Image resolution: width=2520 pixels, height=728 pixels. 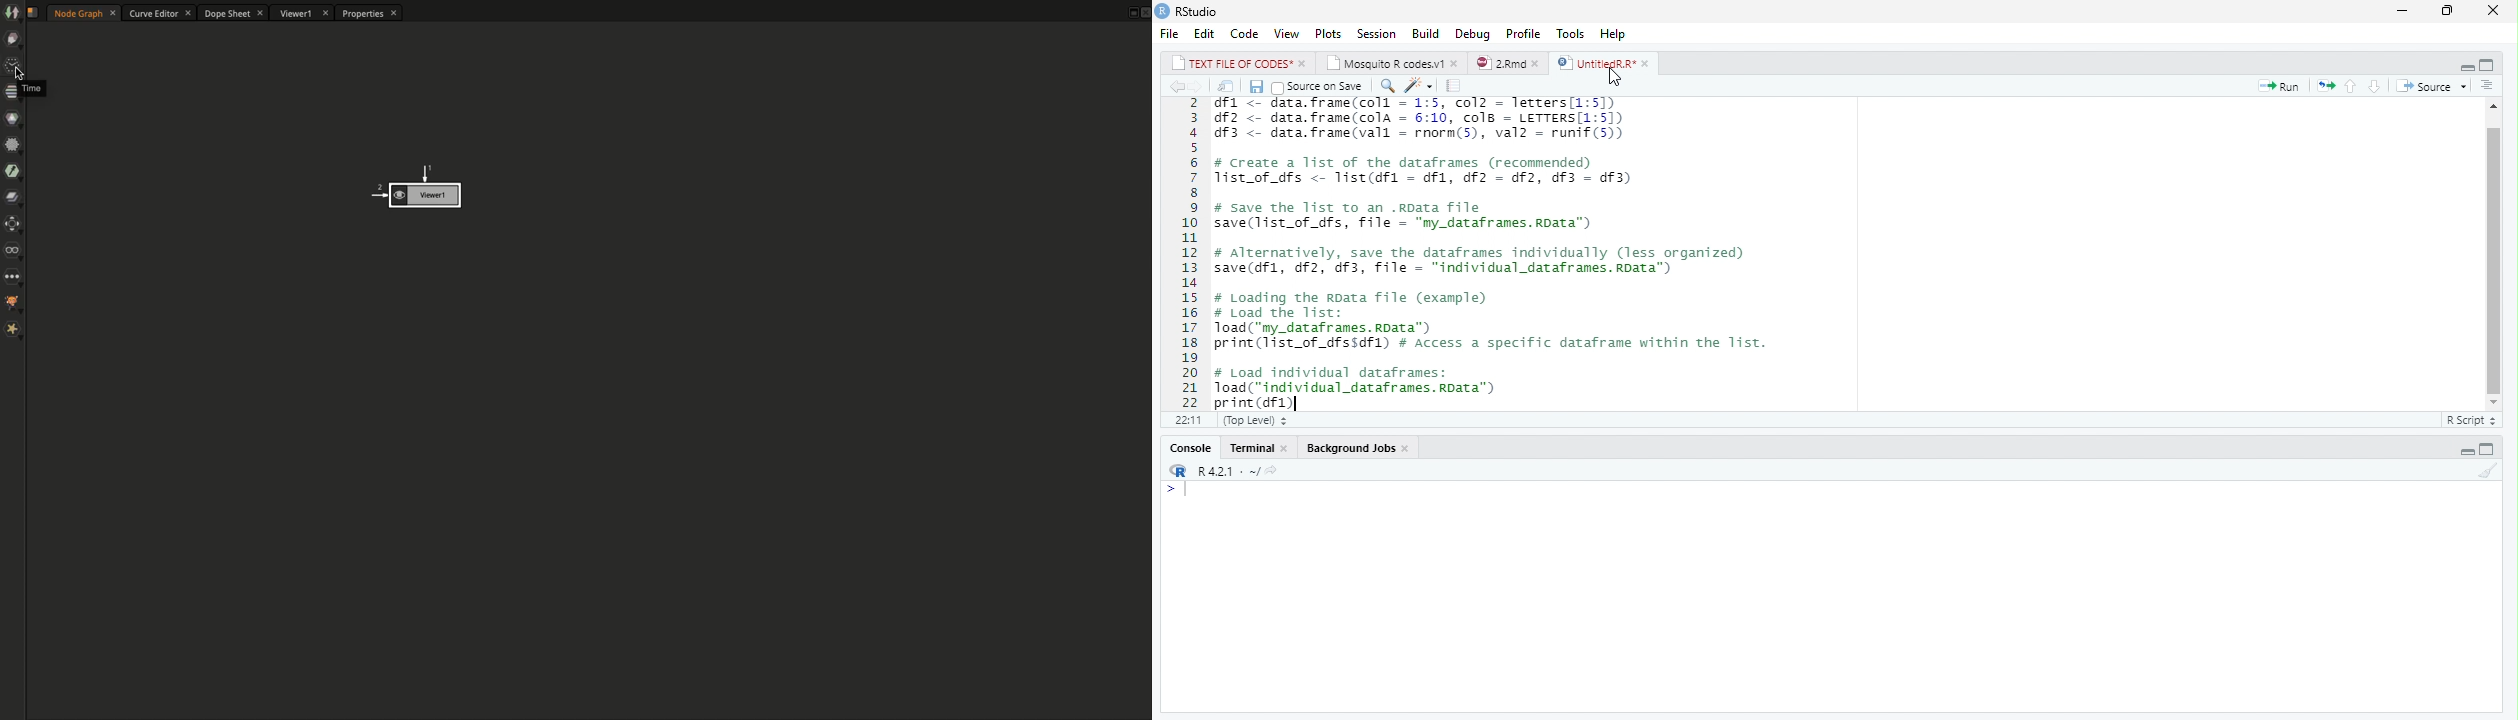 I want to click on Hide, so click(x=2466, y=449).